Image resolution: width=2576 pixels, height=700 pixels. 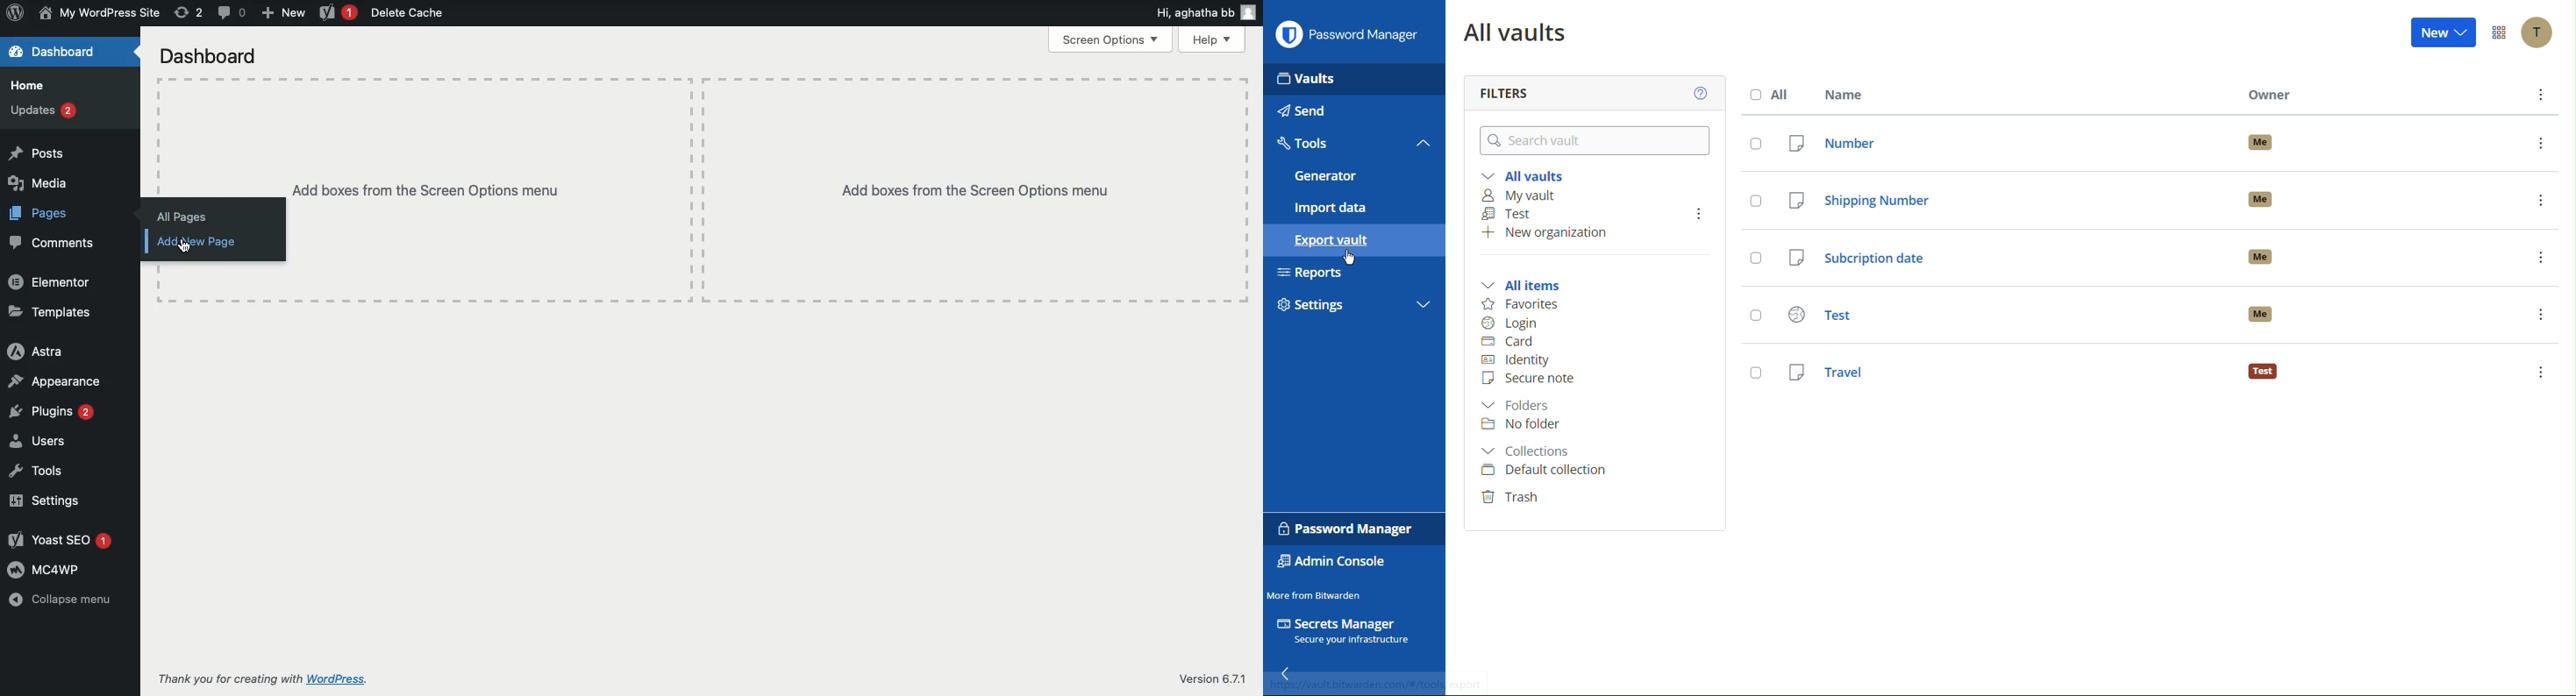 What do you see at coordinates (39, 181) in the screenshot?
I see `Media` at bounding box center [39, 181].